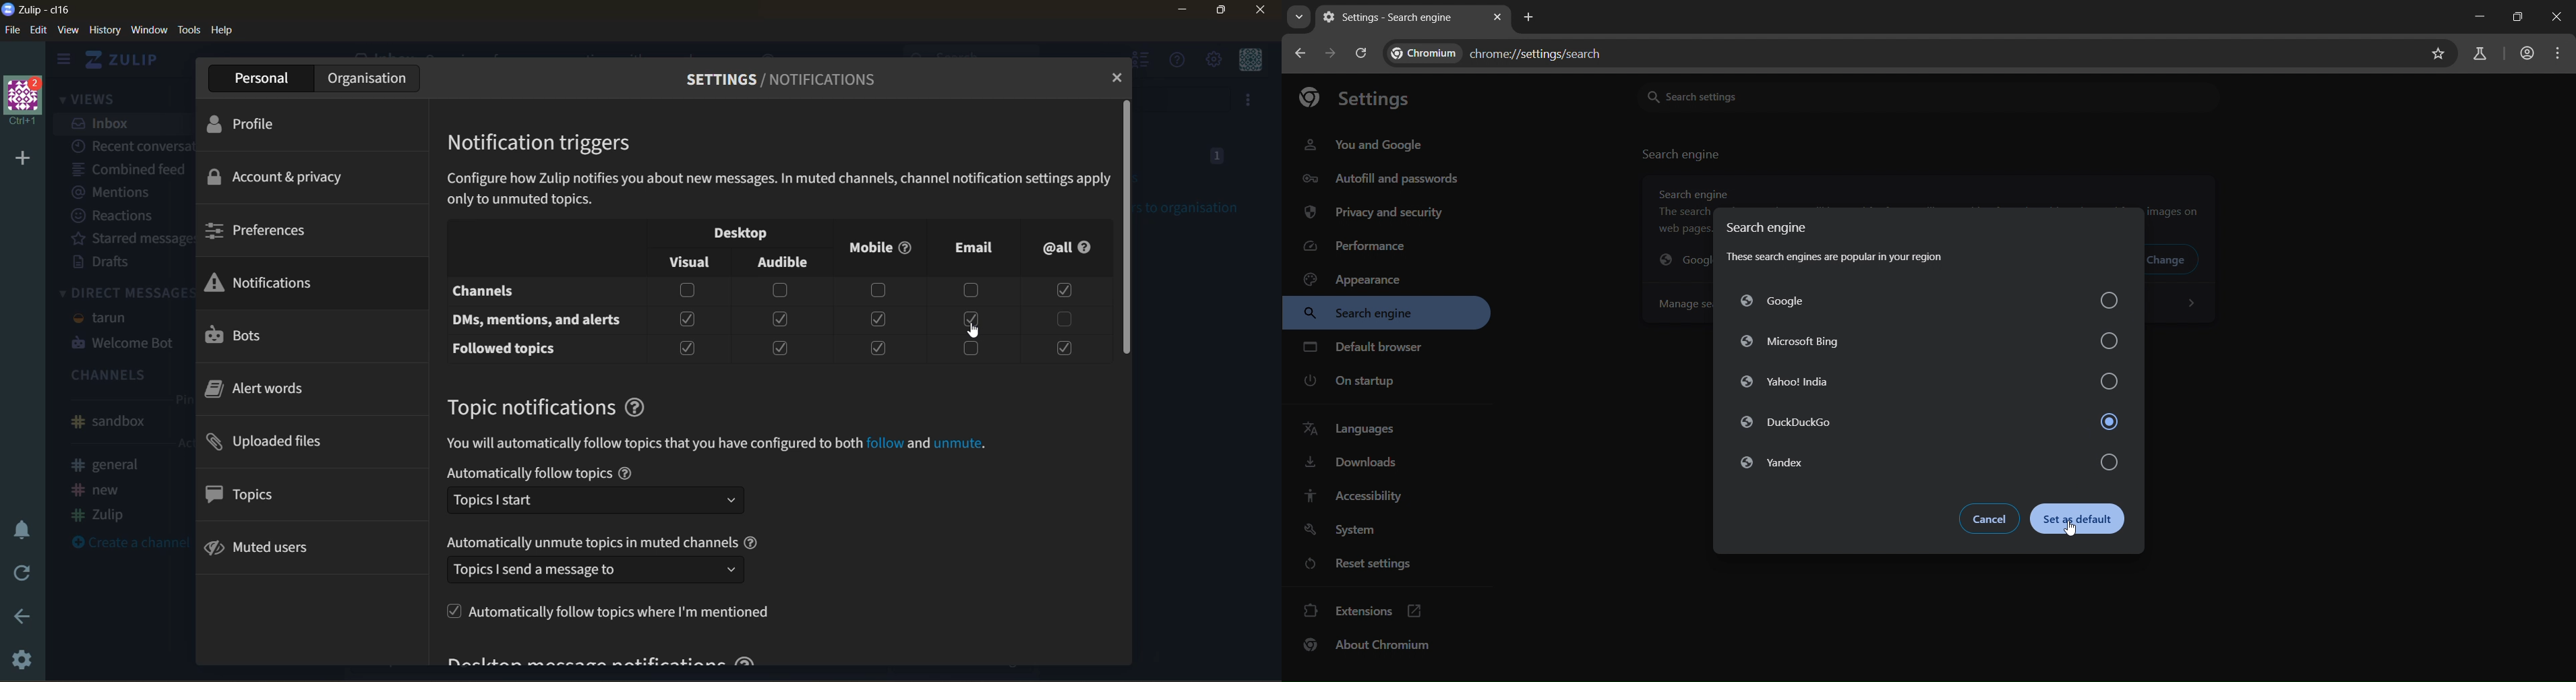  I want to click on settings/notifications, so click(784, 83).